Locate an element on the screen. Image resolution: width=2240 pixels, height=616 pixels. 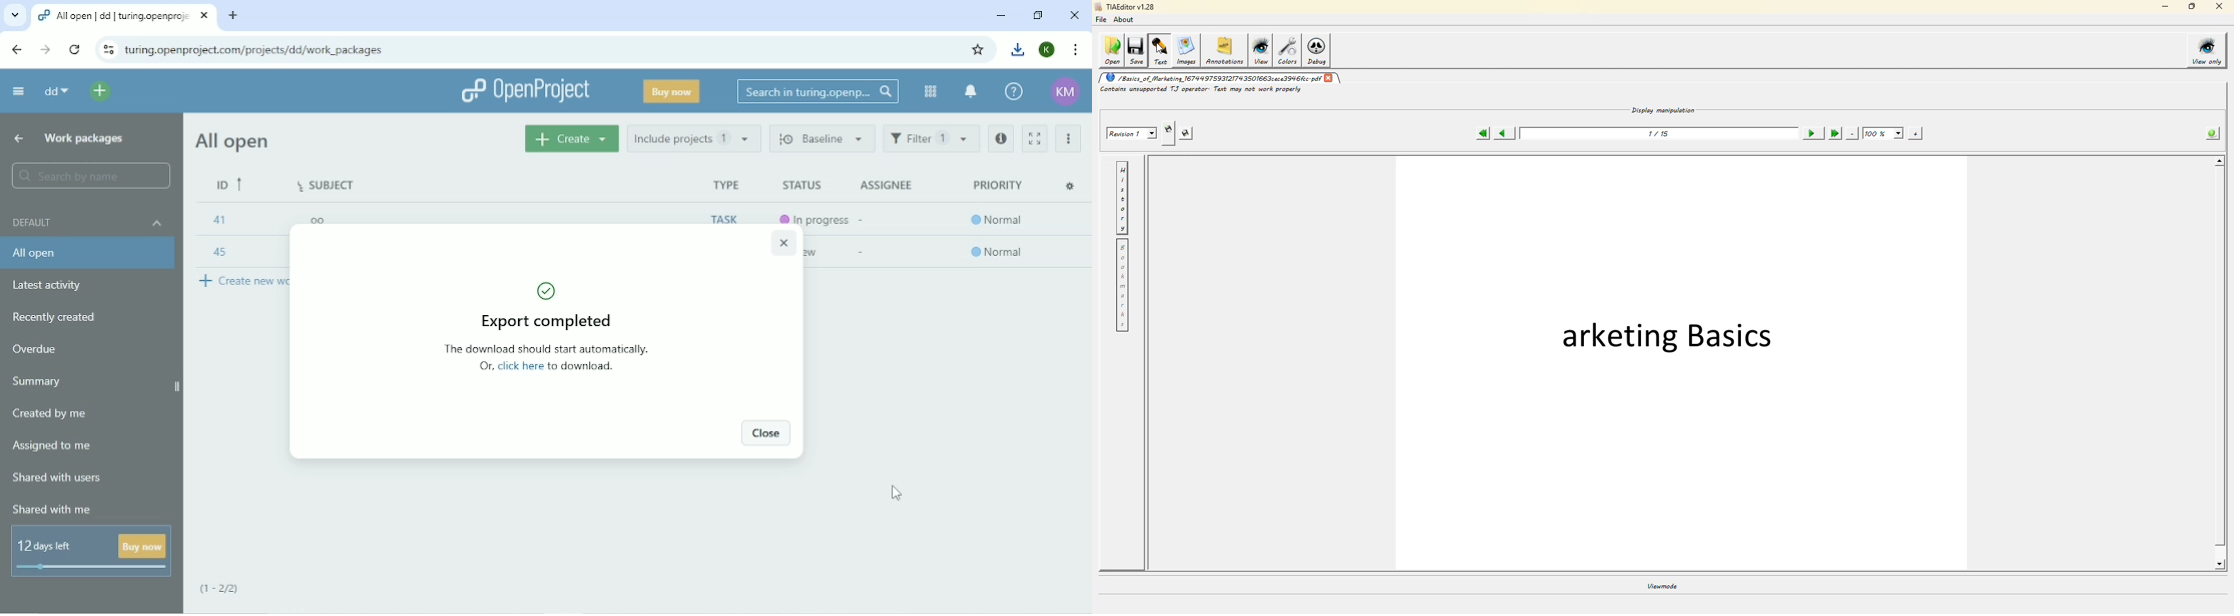
In progress is located at coordinates (812, 217).